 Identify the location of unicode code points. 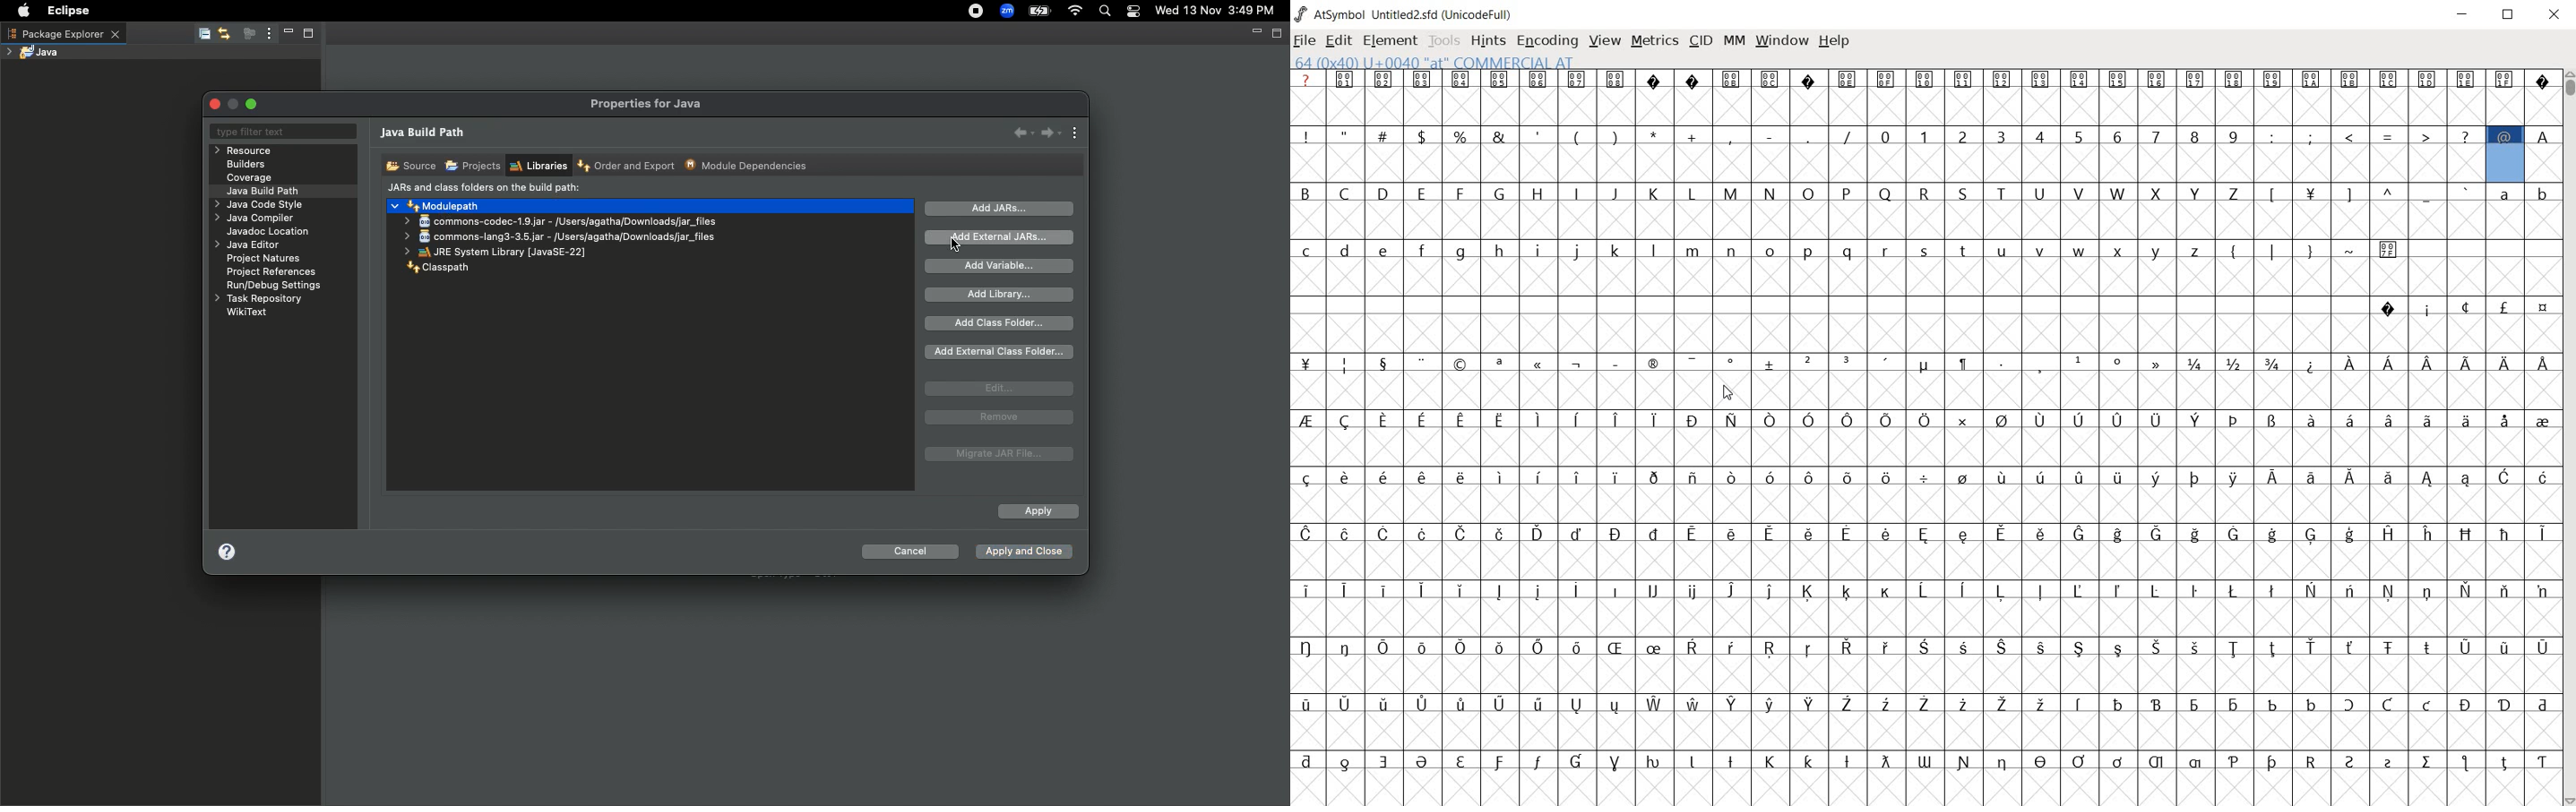
(2180, 79).